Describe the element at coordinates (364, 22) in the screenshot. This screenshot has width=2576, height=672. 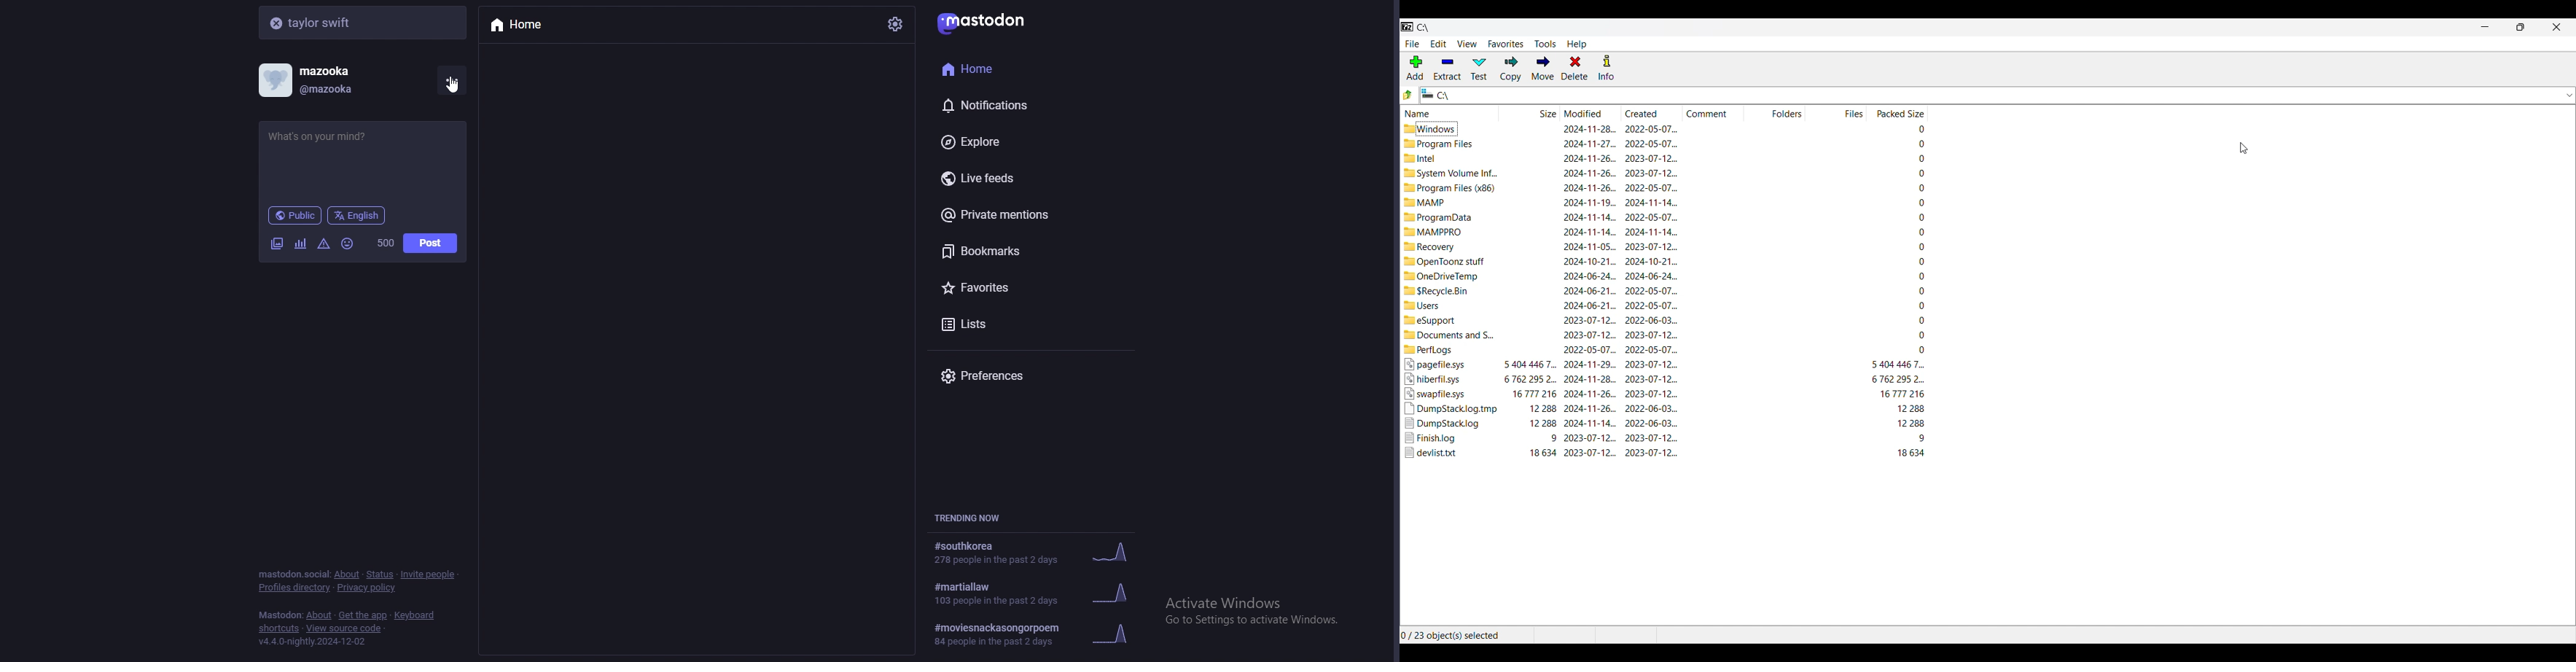
I see `search bar` at that location.